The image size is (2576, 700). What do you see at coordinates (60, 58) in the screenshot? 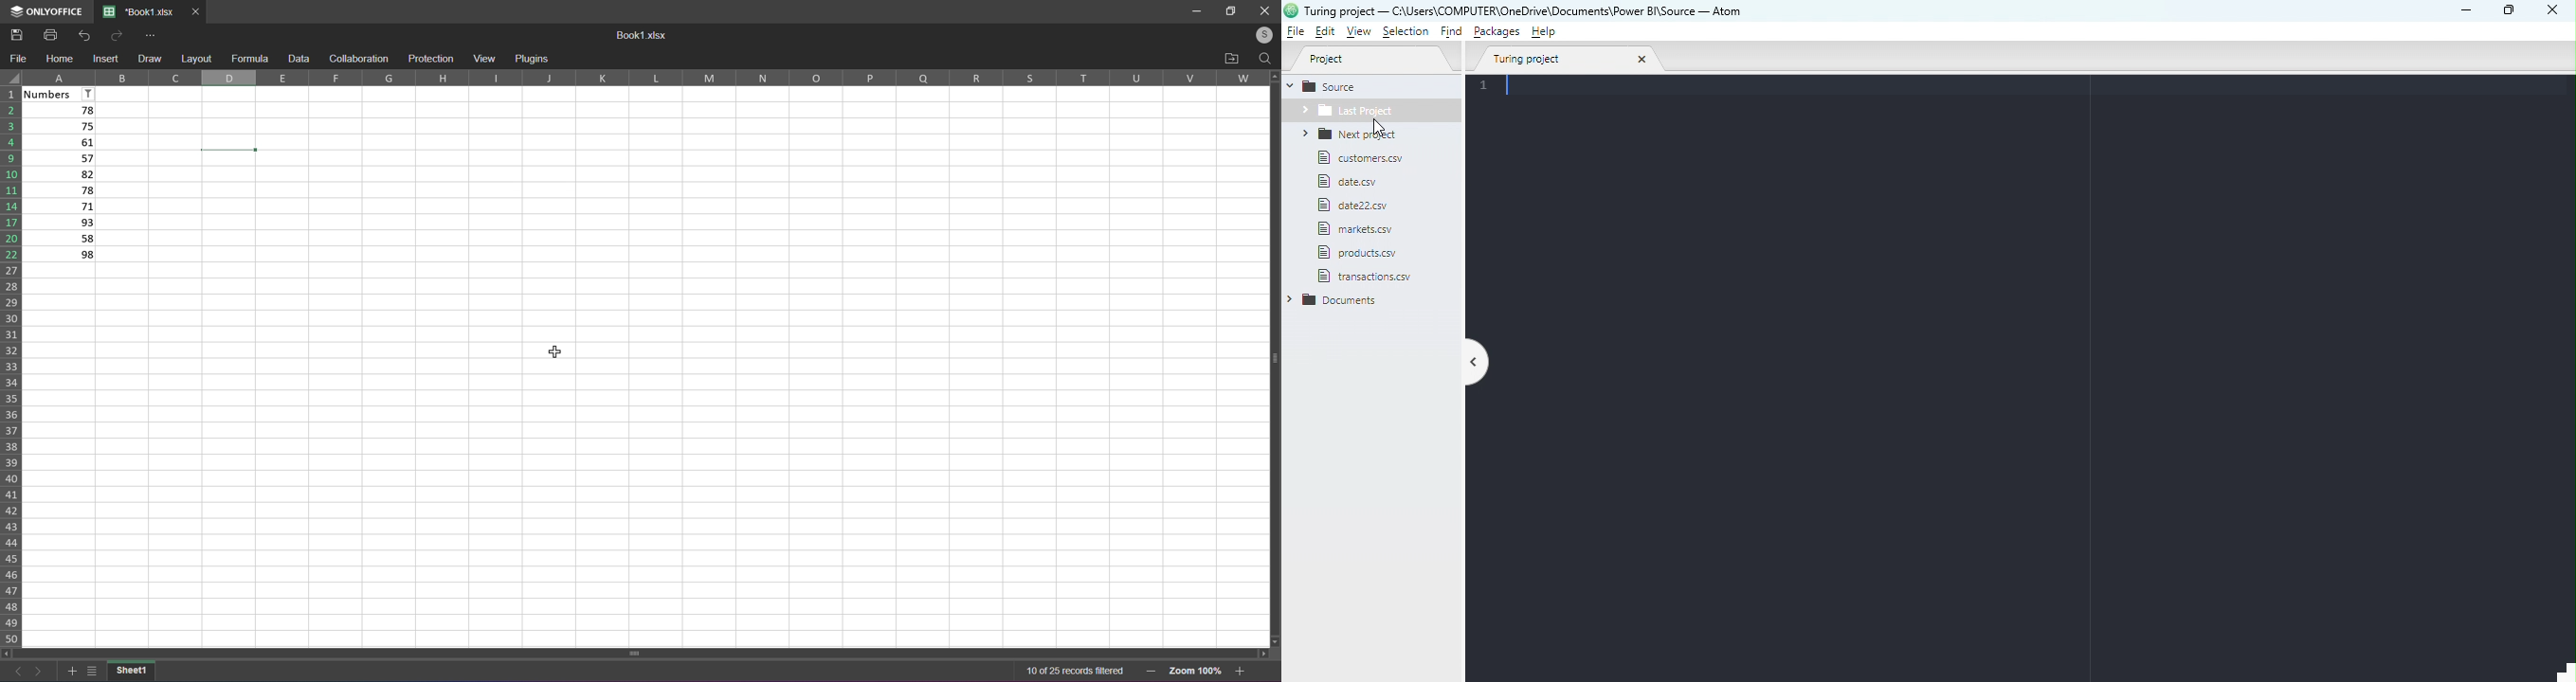
I see `home` at bounding box center [60, 58].